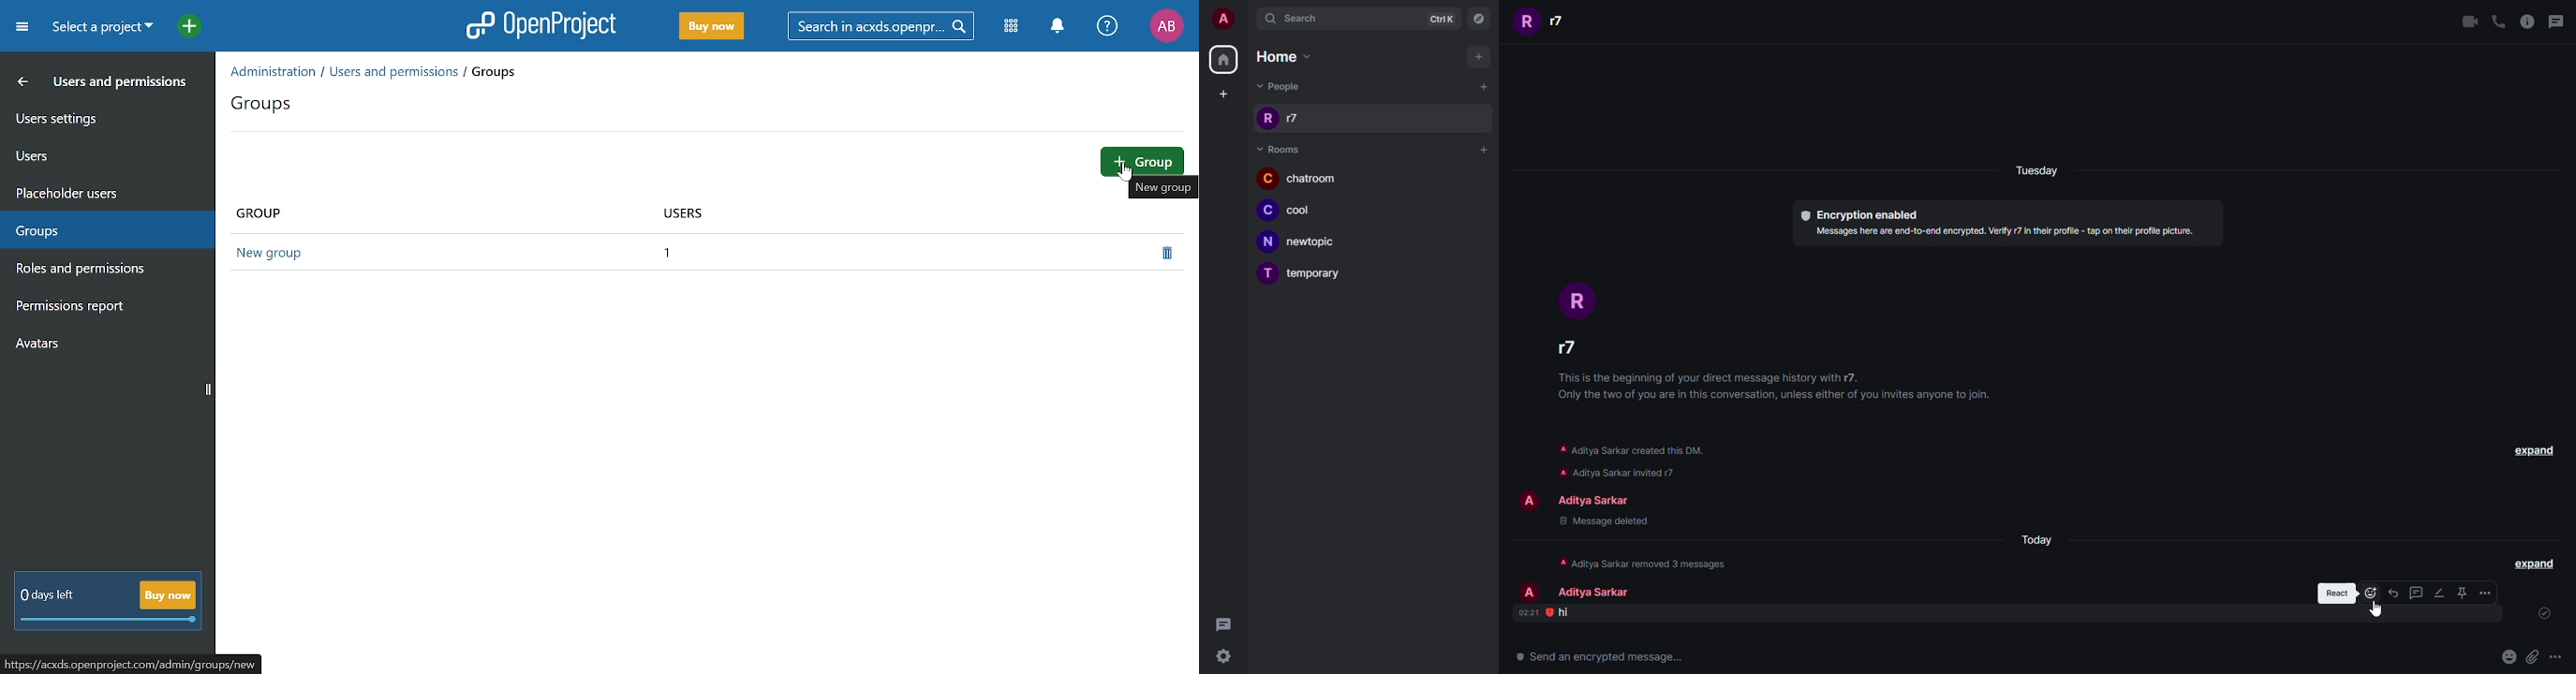  Describe the element at coordinates (2531, 657) in the screenshot. I see `attach` at that location.